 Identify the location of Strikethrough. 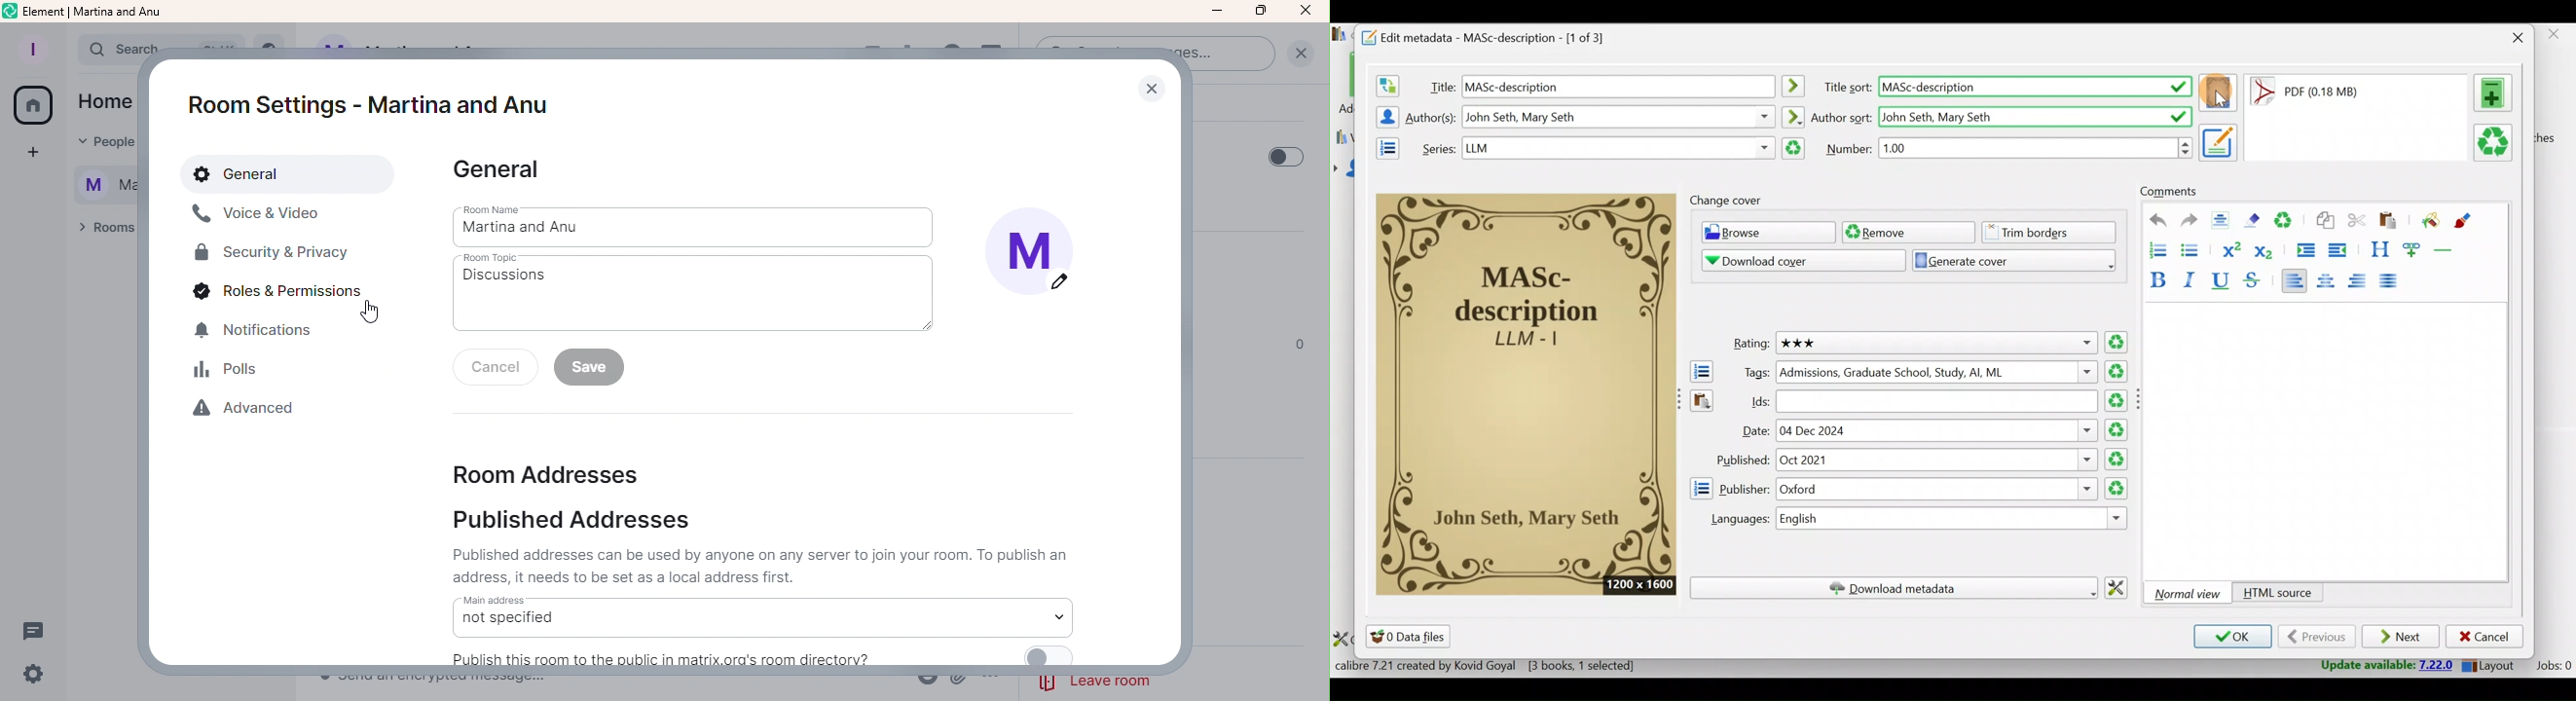
(2253, 282).